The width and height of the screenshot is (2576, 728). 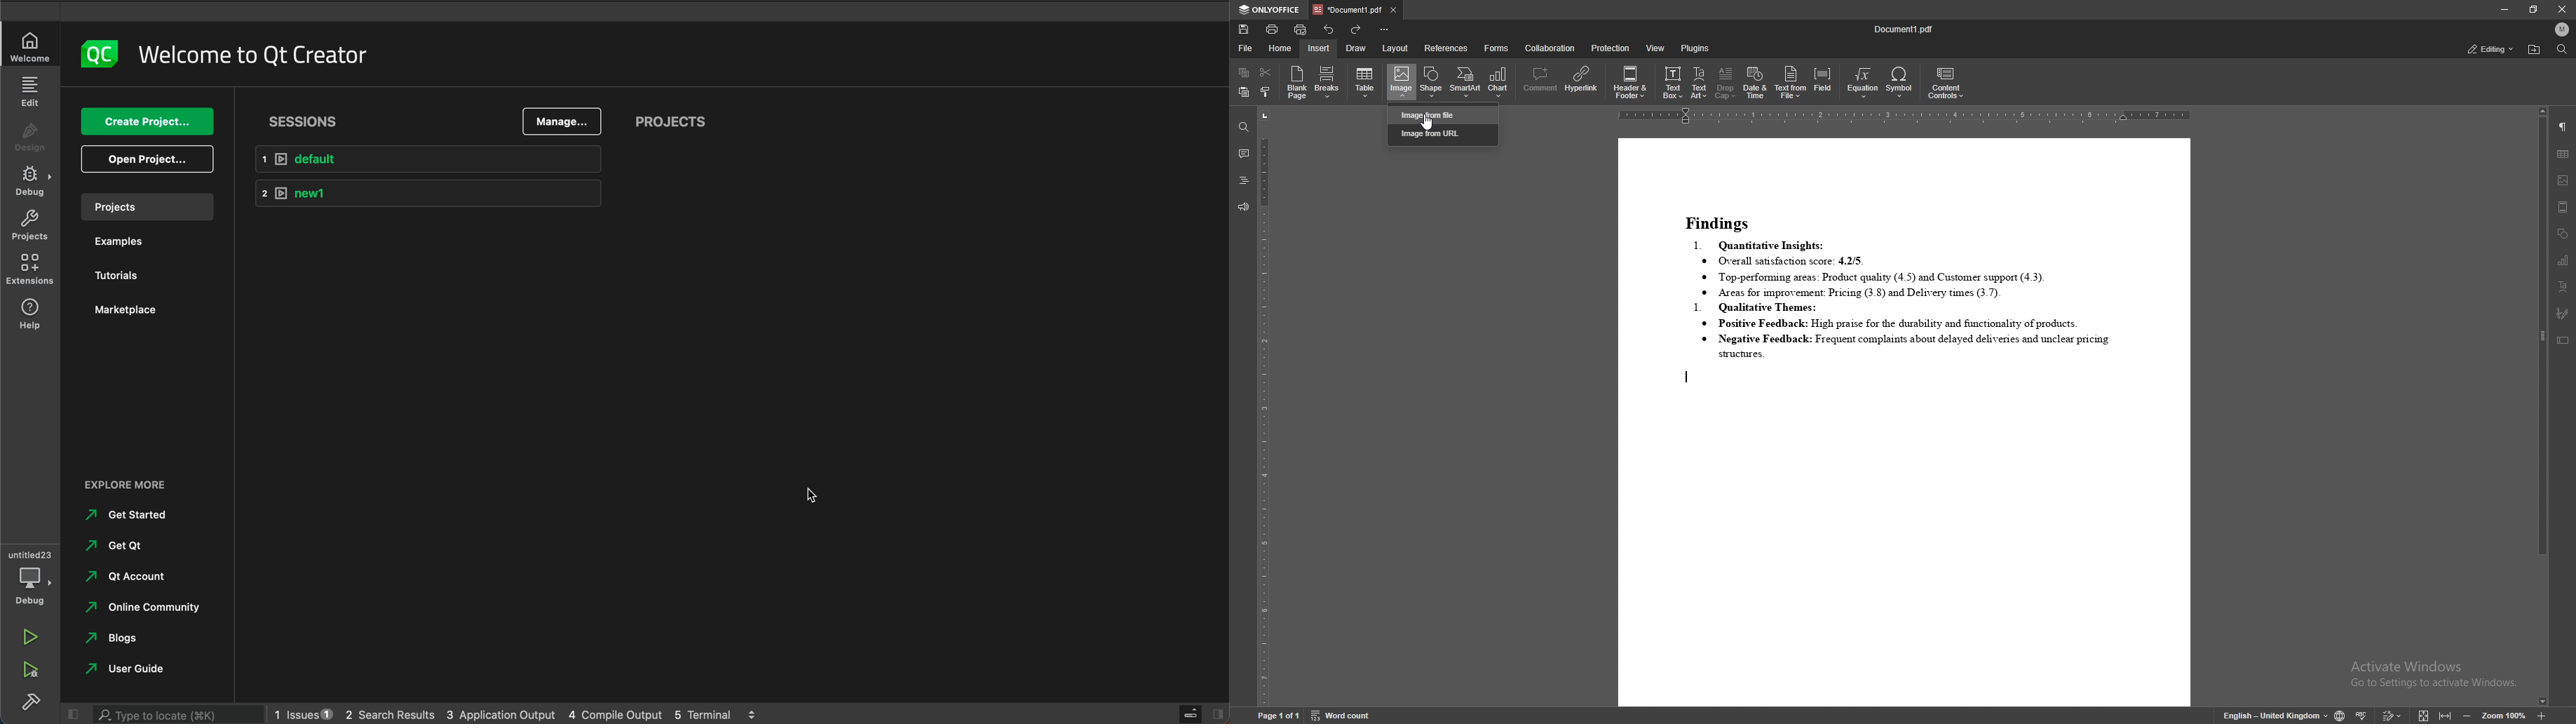 What do you see at coordinates (131, 310) in the screenshot?
I see `marketplace` at bounding box center [131, 310].